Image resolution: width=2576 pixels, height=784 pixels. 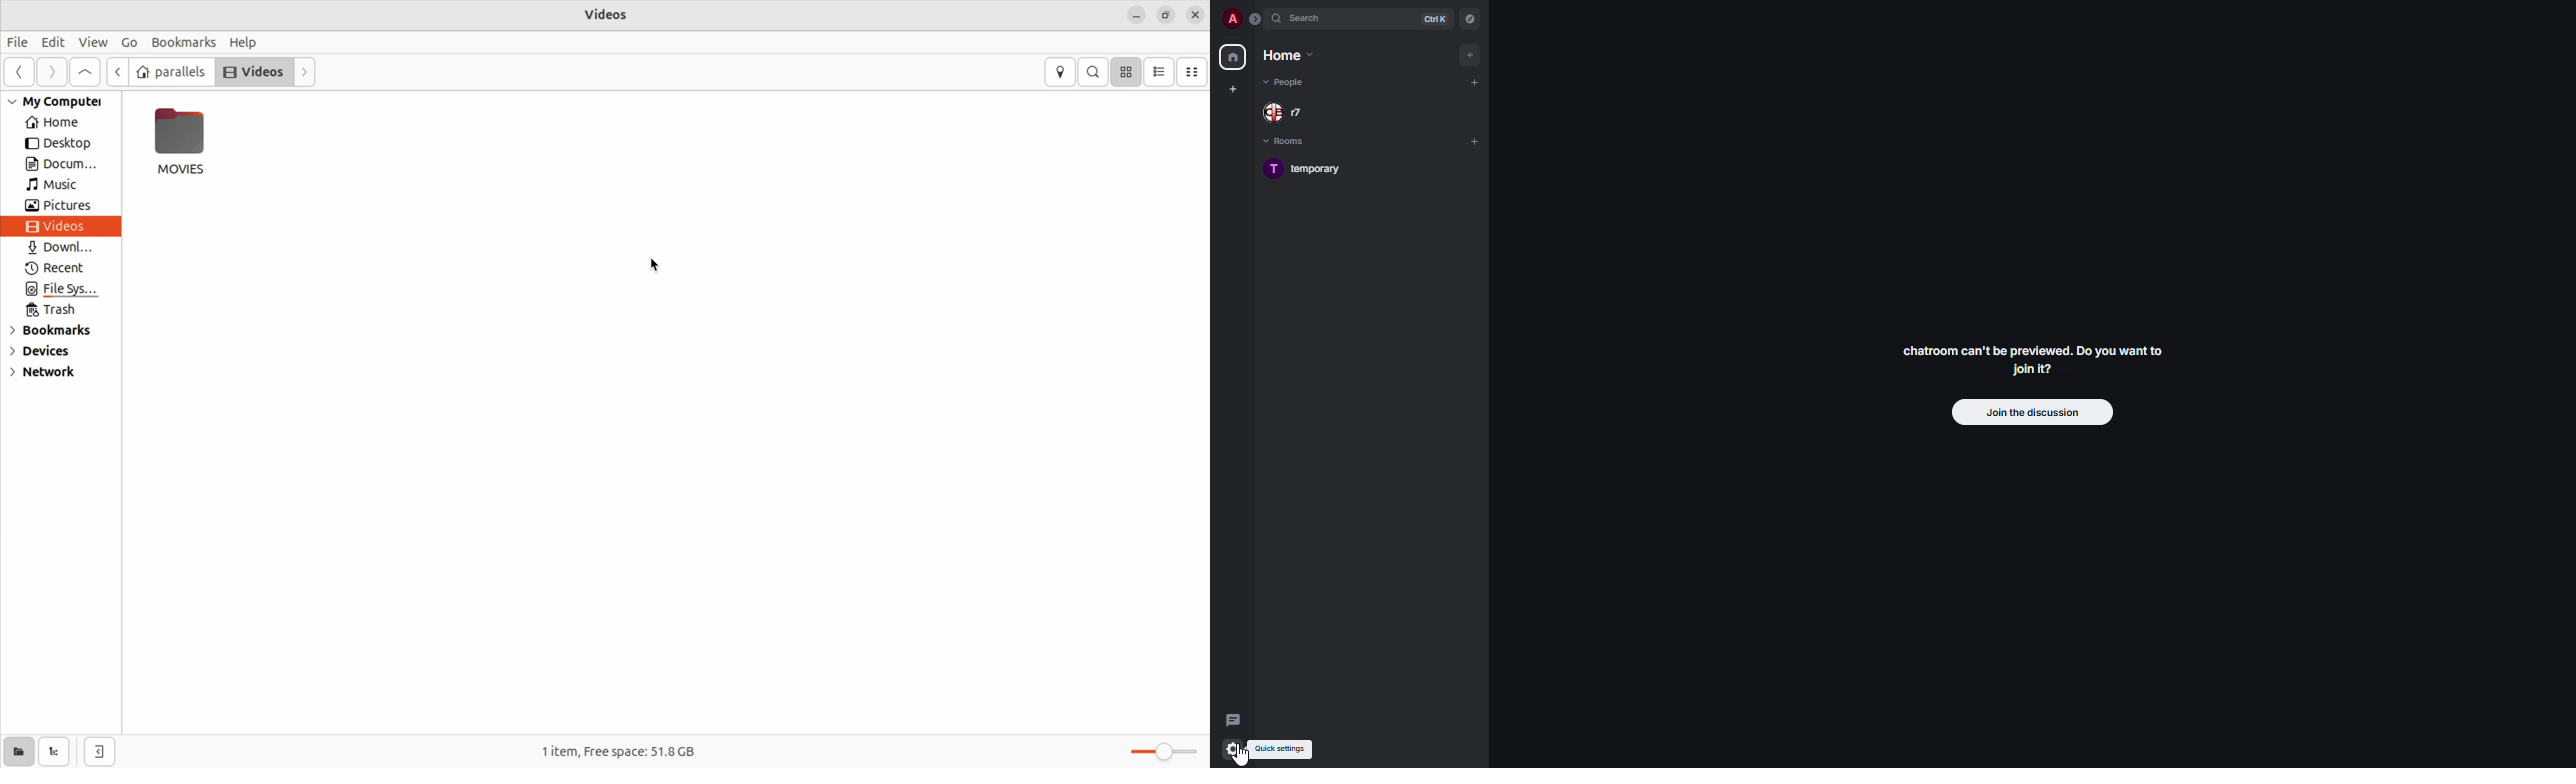 I want to click on cursor, so click(x=659, y=263).